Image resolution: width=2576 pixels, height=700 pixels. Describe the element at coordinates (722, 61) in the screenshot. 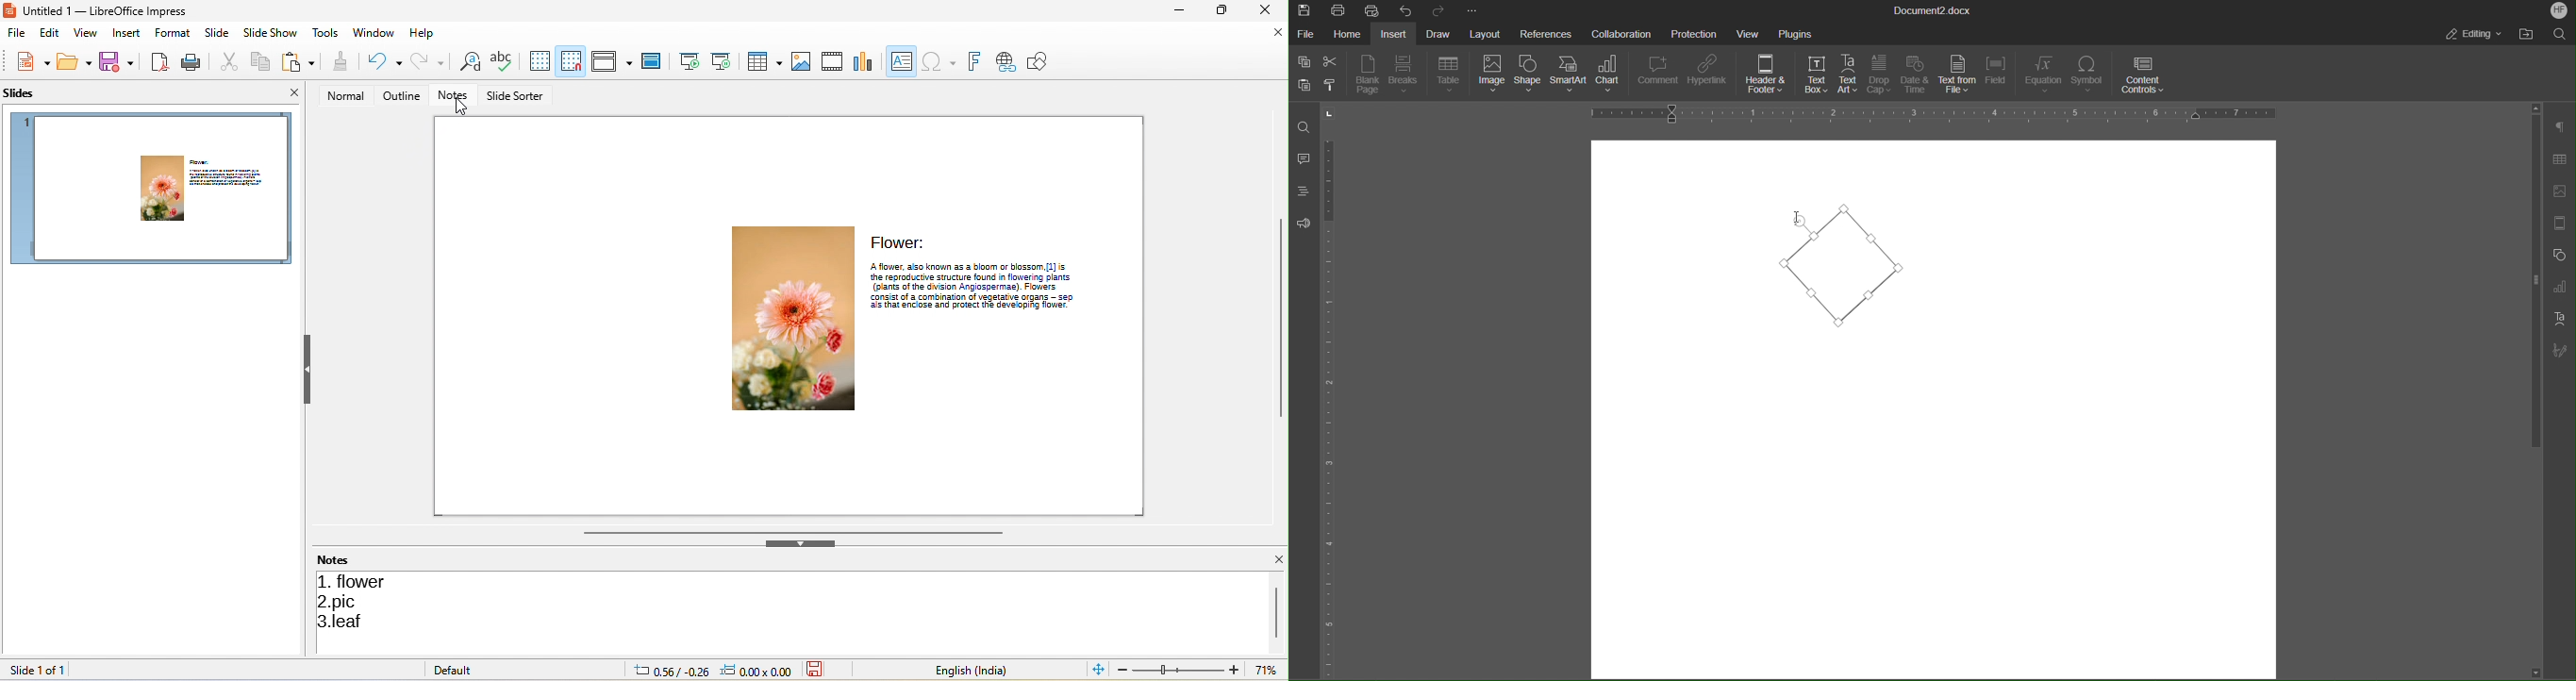

I see `start from current slide` at that location.